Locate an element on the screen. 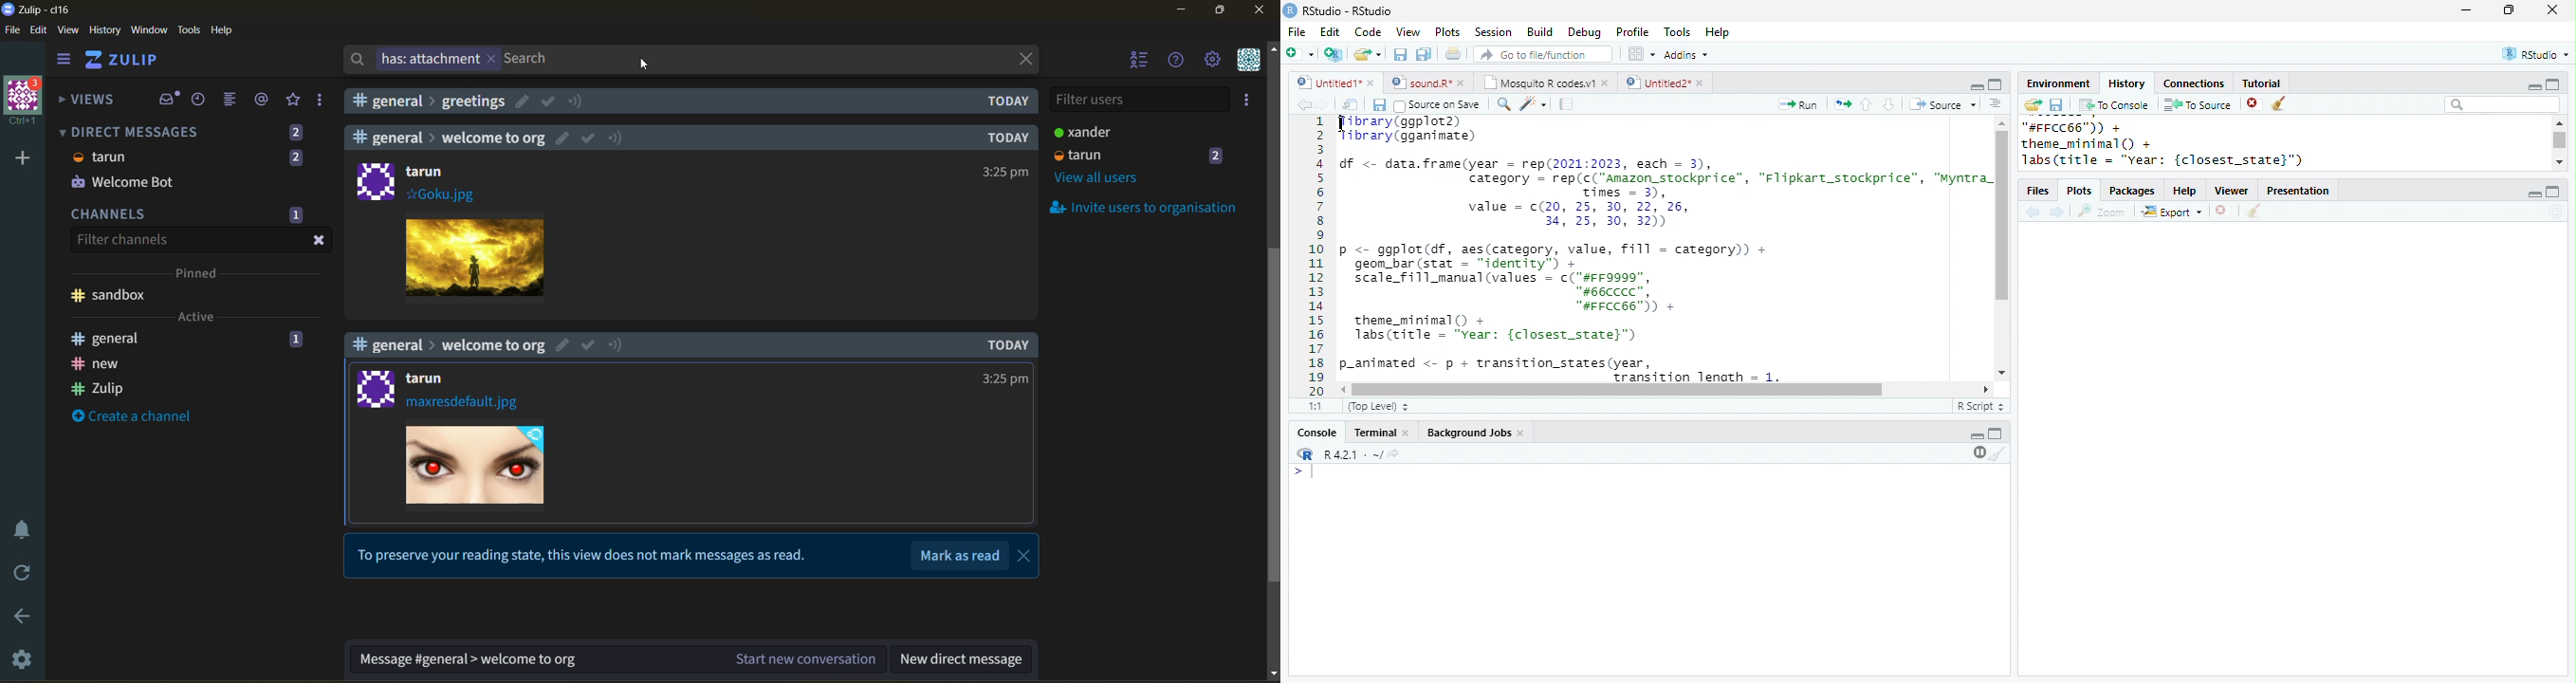 The width and height of the screenshot is (2576, 700). search bar is located at coordinates (2502, 104).